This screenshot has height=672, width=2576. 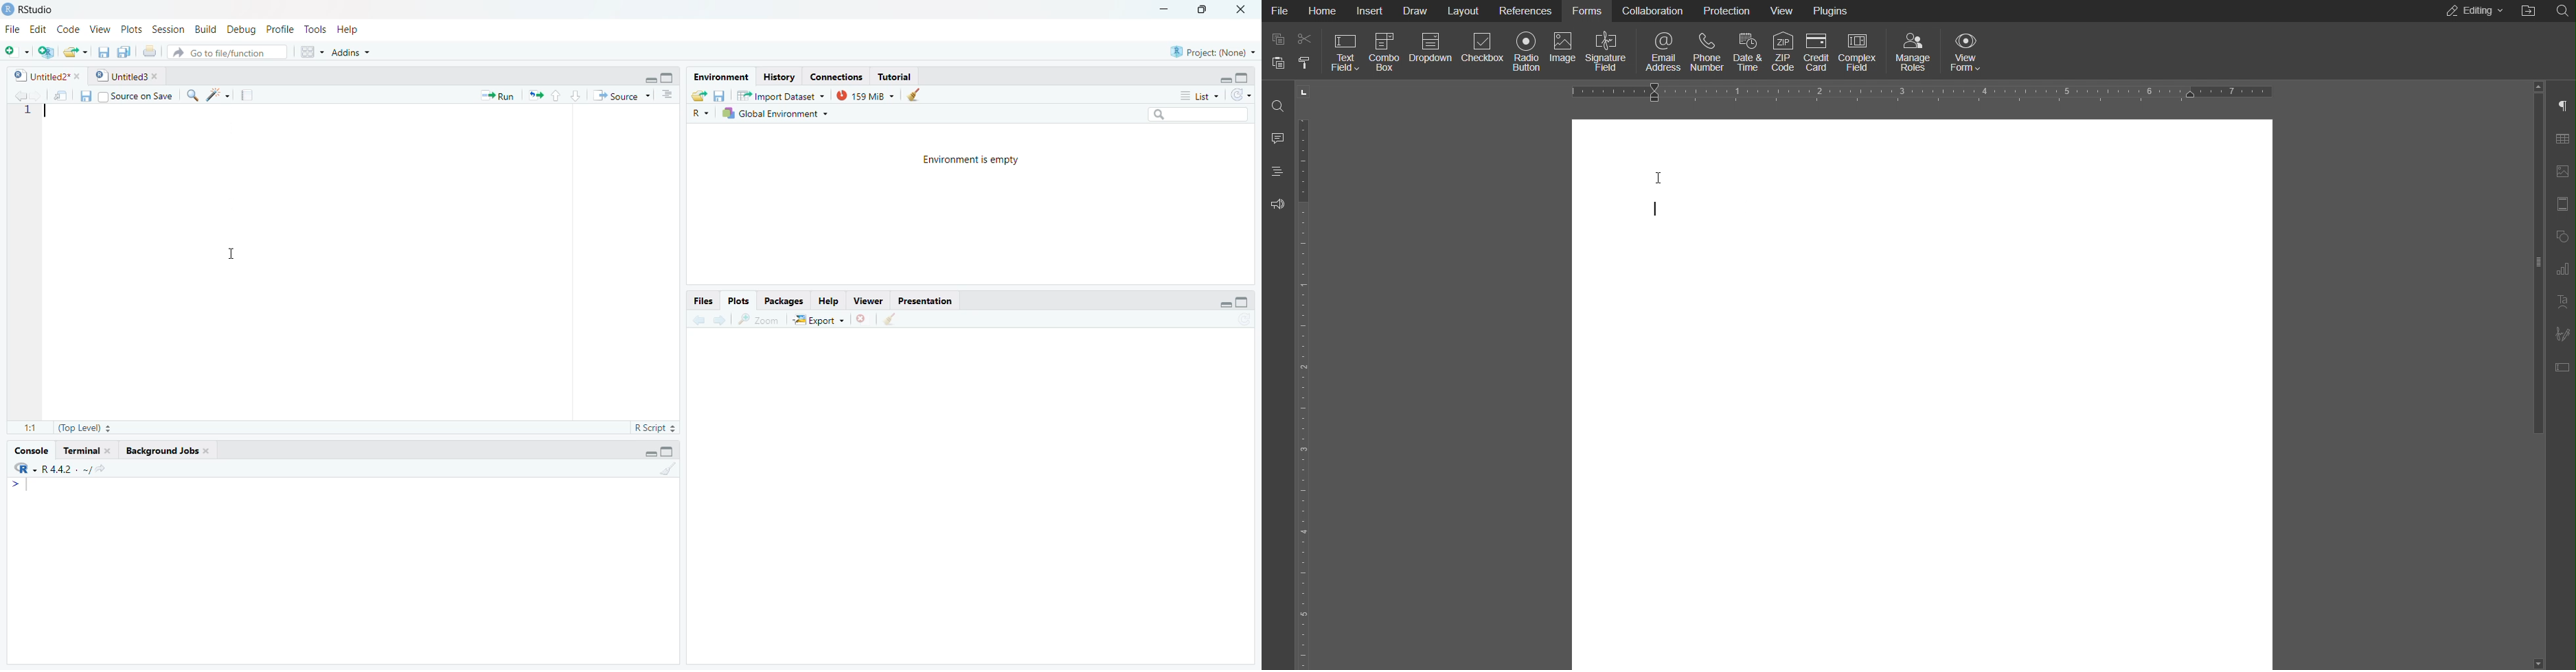 I want to click on previous, so click(x=697, y=321).